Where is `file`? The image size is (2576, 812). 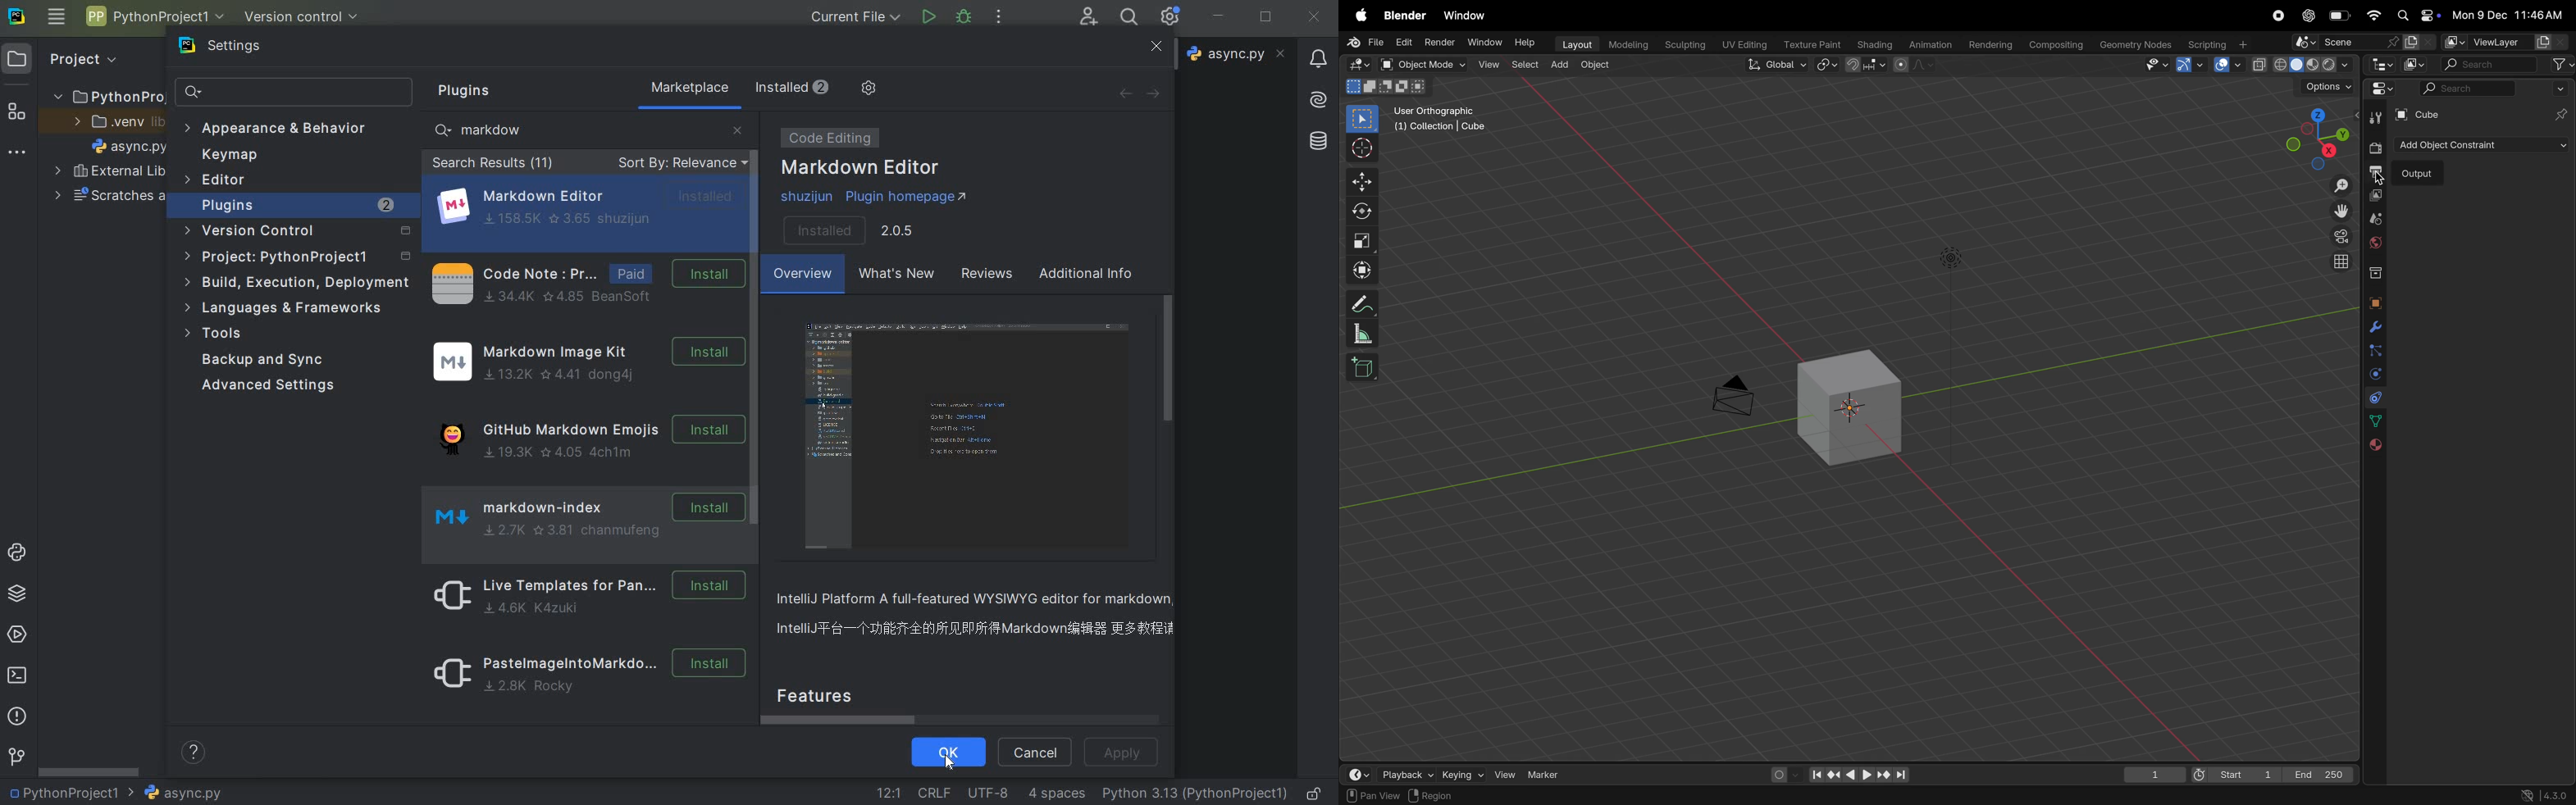 file is located at coordinates (1365, 42).